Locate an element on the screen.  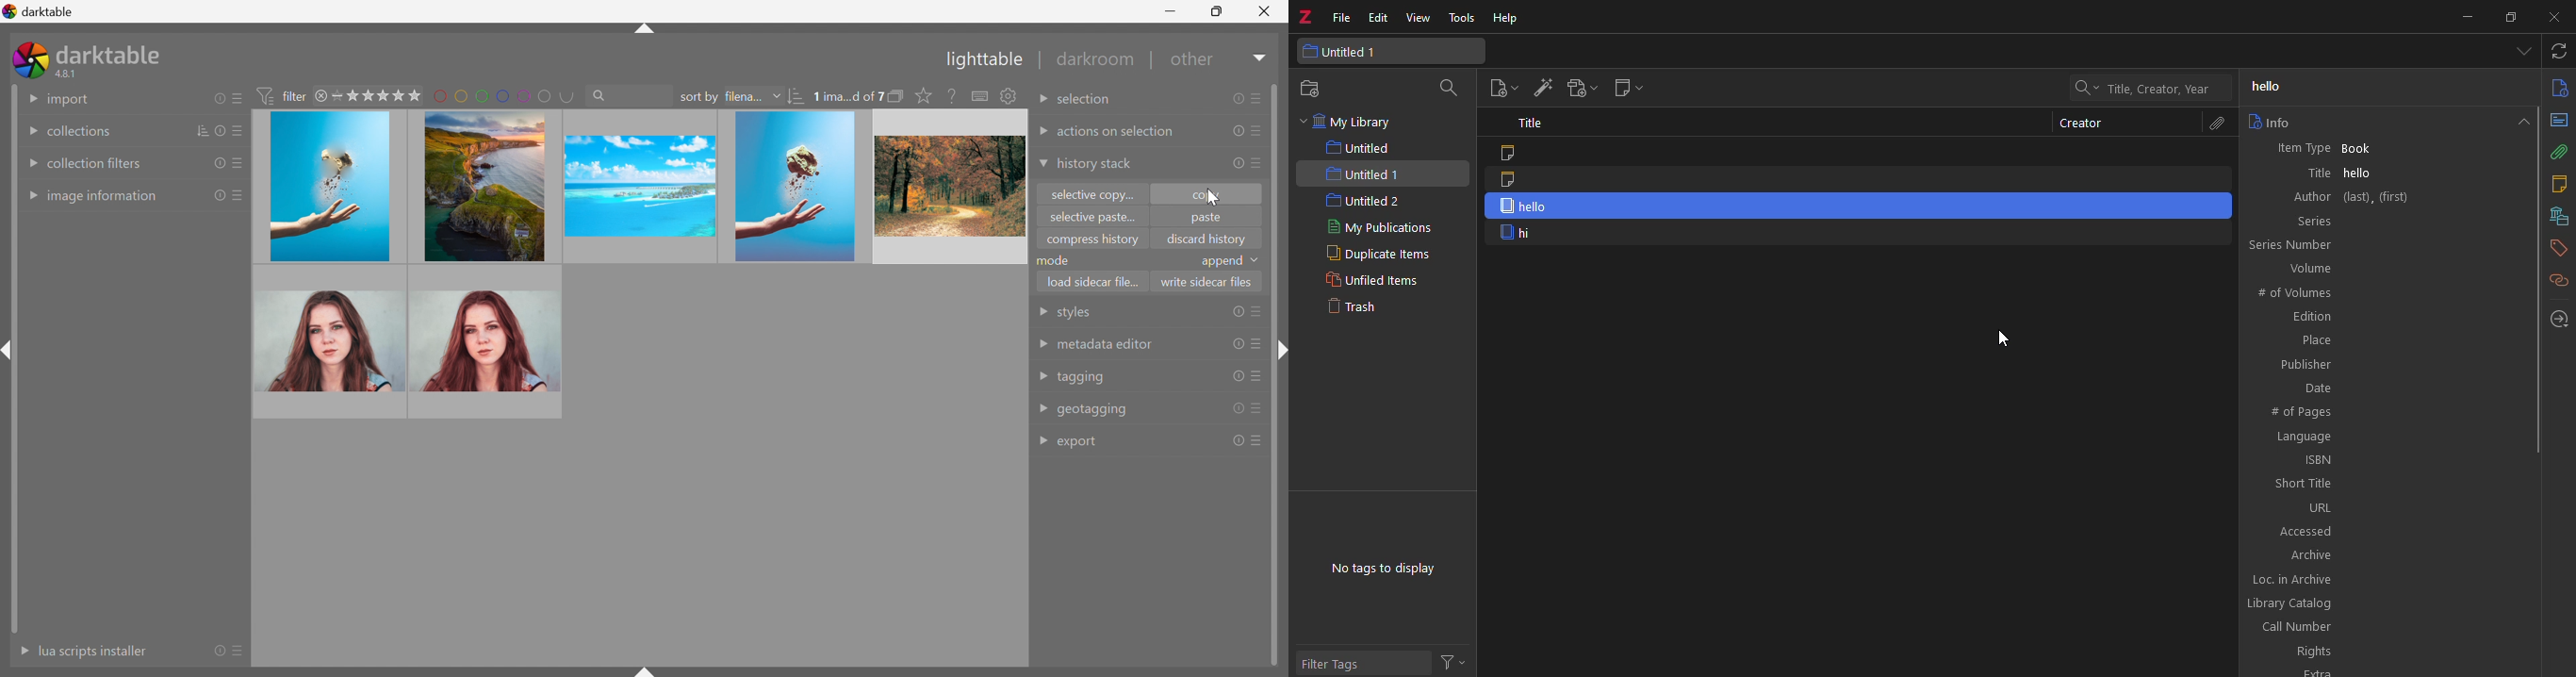
untitled 2 is located at coordinates (1363, 202).